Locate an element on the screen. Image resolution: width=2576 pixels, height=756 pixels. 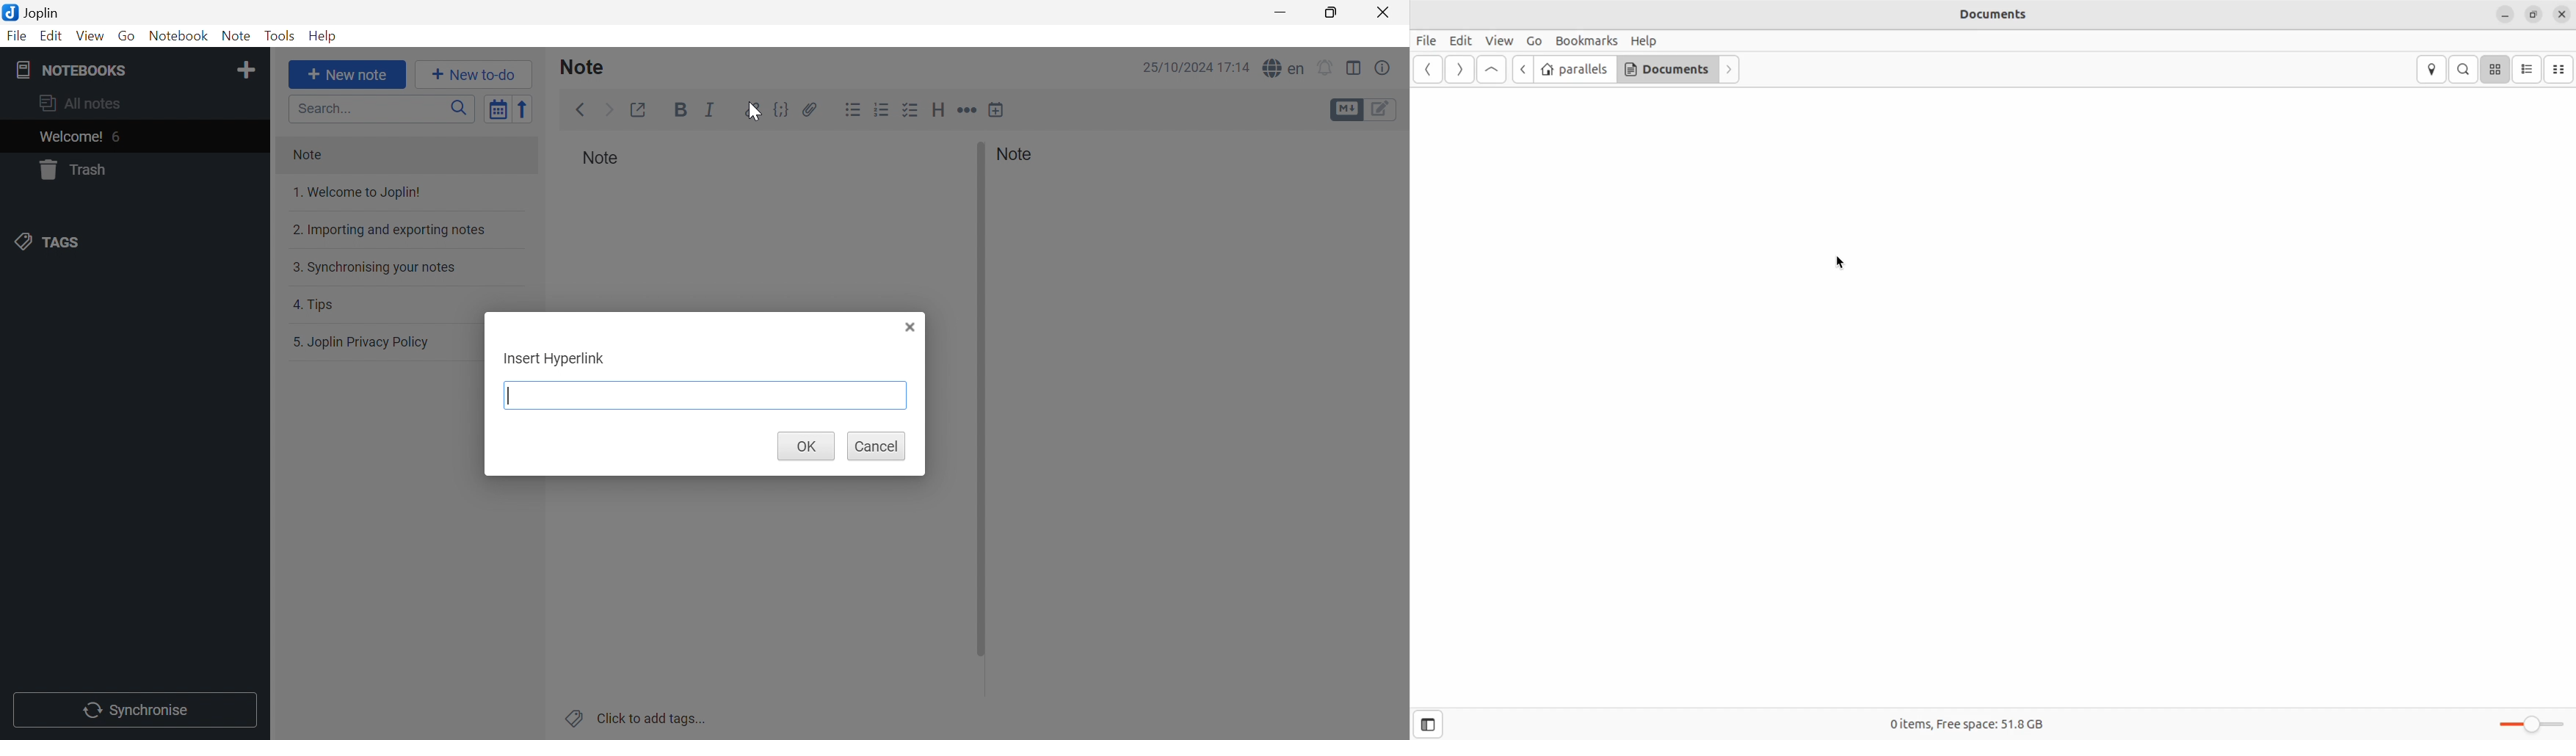
Spell checker is located at coordinates (1283, 69).